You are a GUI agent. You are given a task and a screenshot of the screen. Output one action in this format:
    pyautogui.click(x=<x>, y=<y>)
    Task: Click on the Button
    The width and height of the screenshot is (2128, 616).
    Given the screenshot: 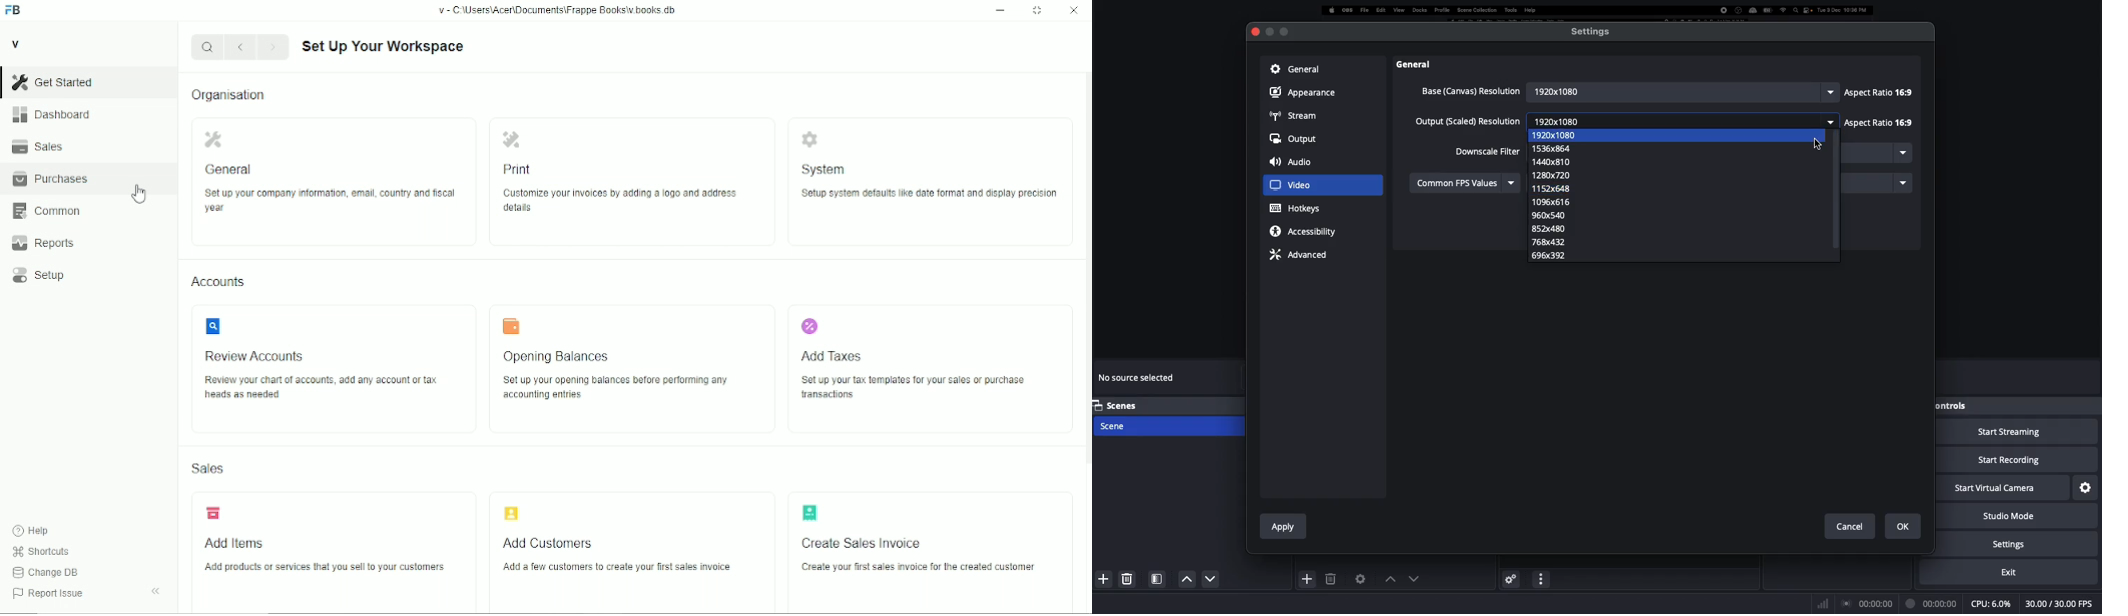 What is the action you would take?
    pyautogui.click(x=1269, y=32)
    